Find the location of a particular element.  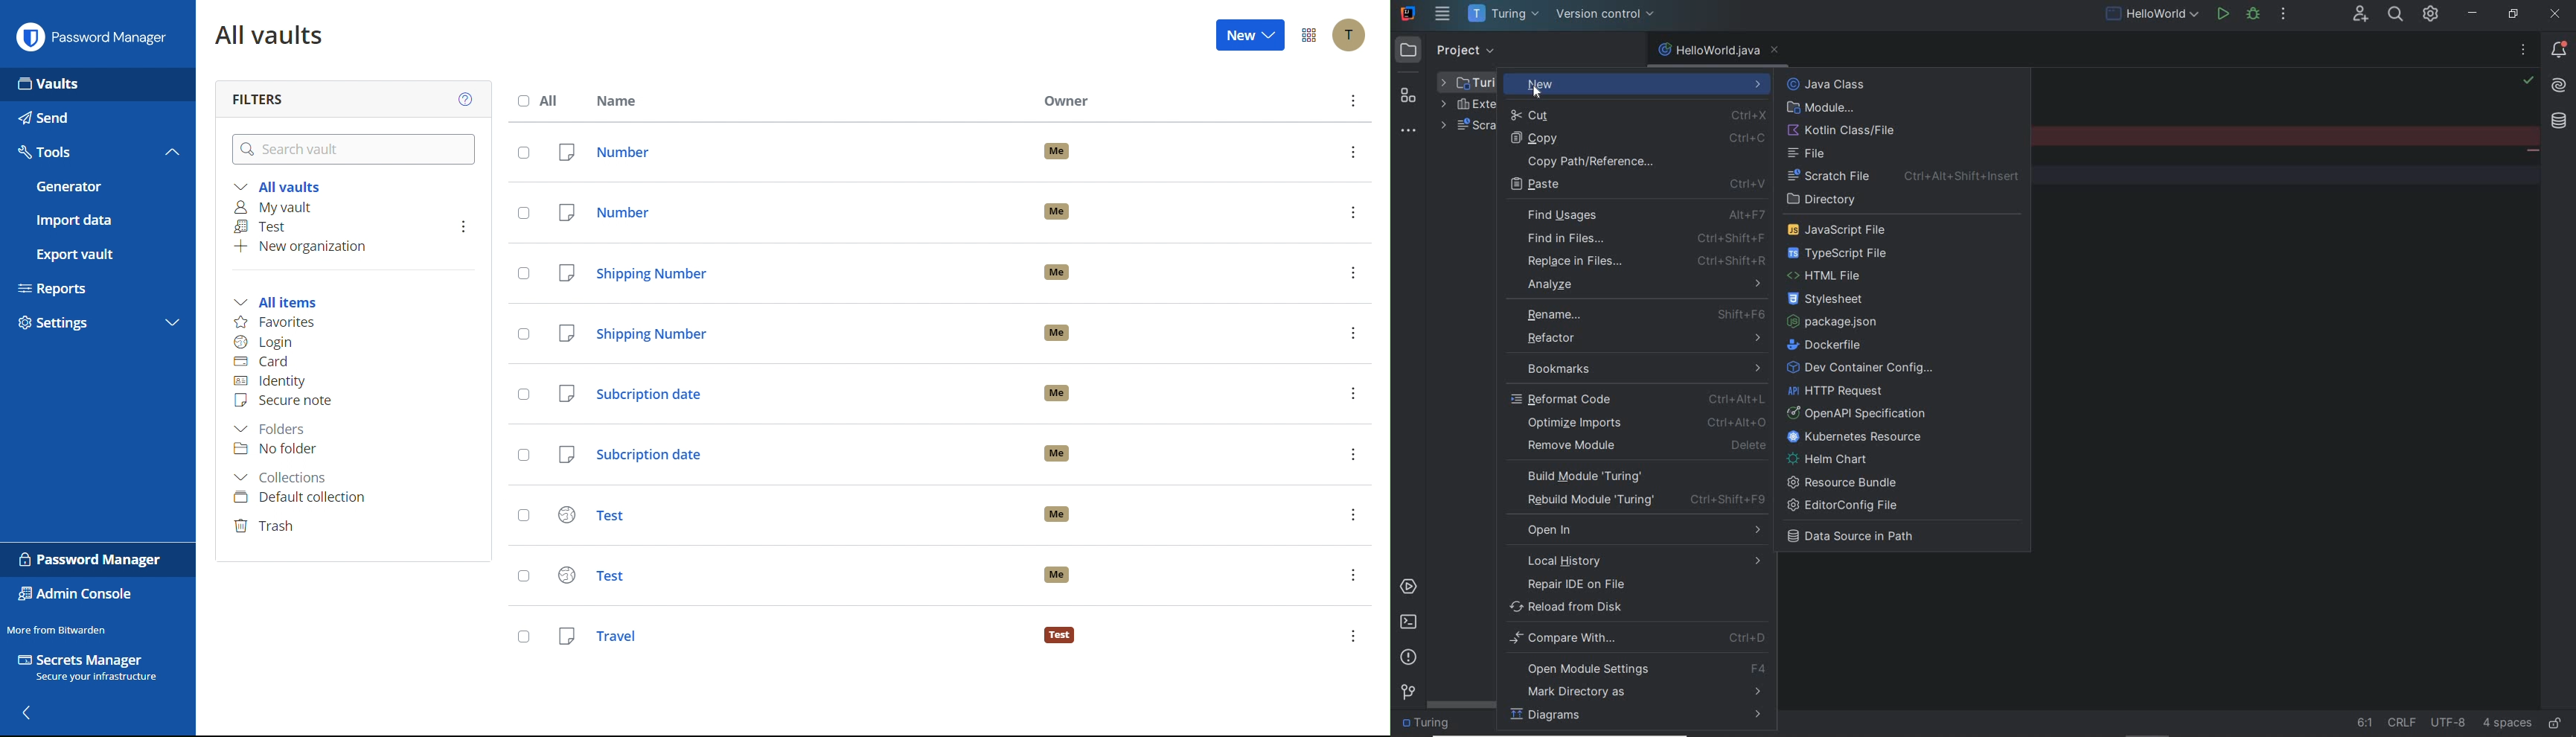

cursor is located at coordinates (99, 240).